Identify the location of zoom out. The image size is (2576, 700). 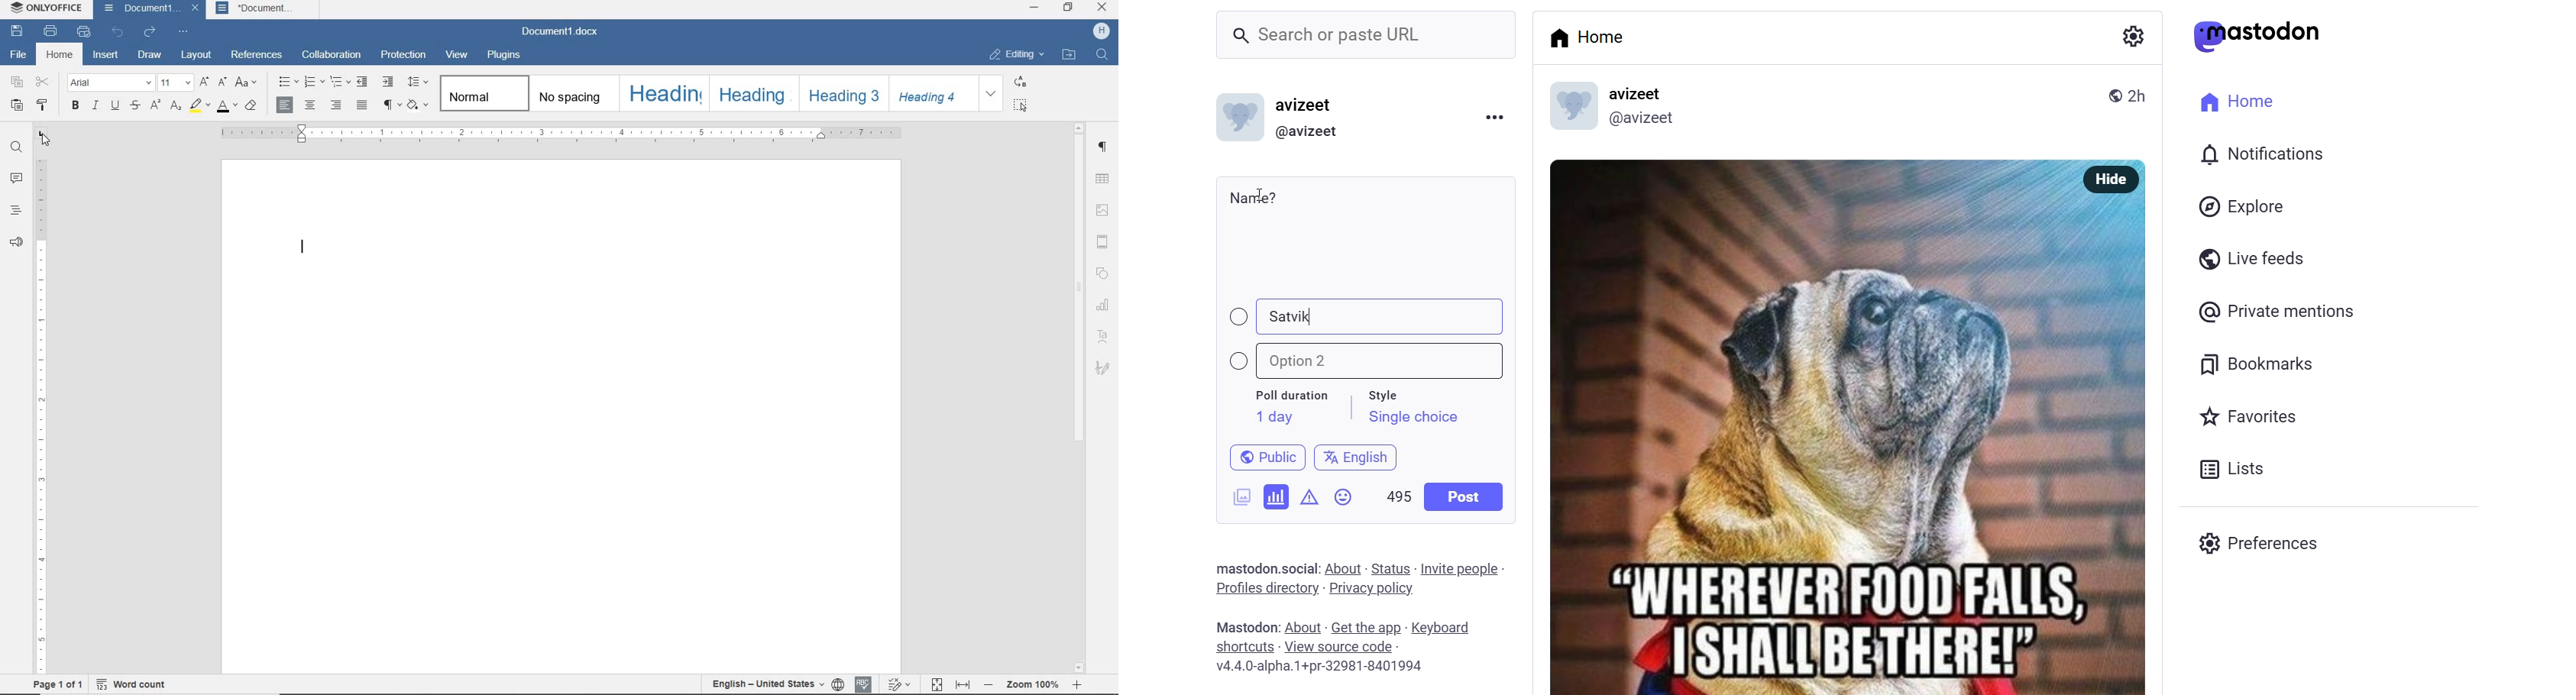
(988, 686).